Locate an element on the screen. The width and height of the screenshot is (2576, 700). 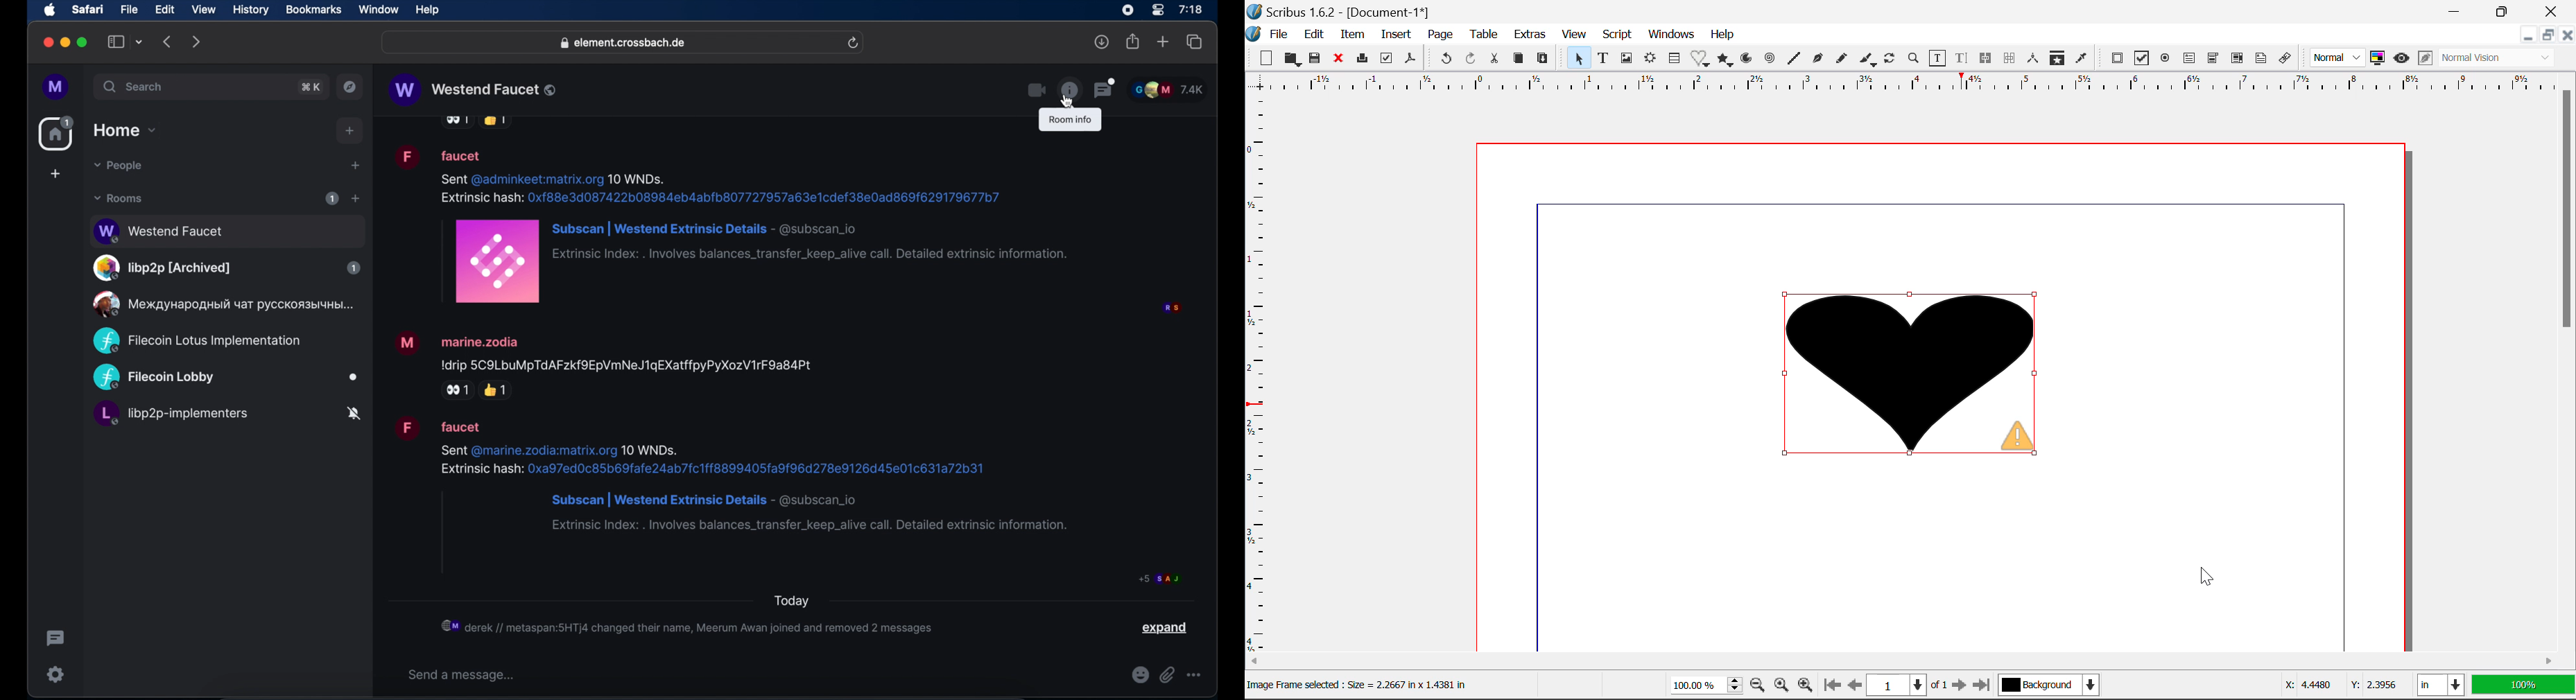
create space is located at coordinates (55, 174).